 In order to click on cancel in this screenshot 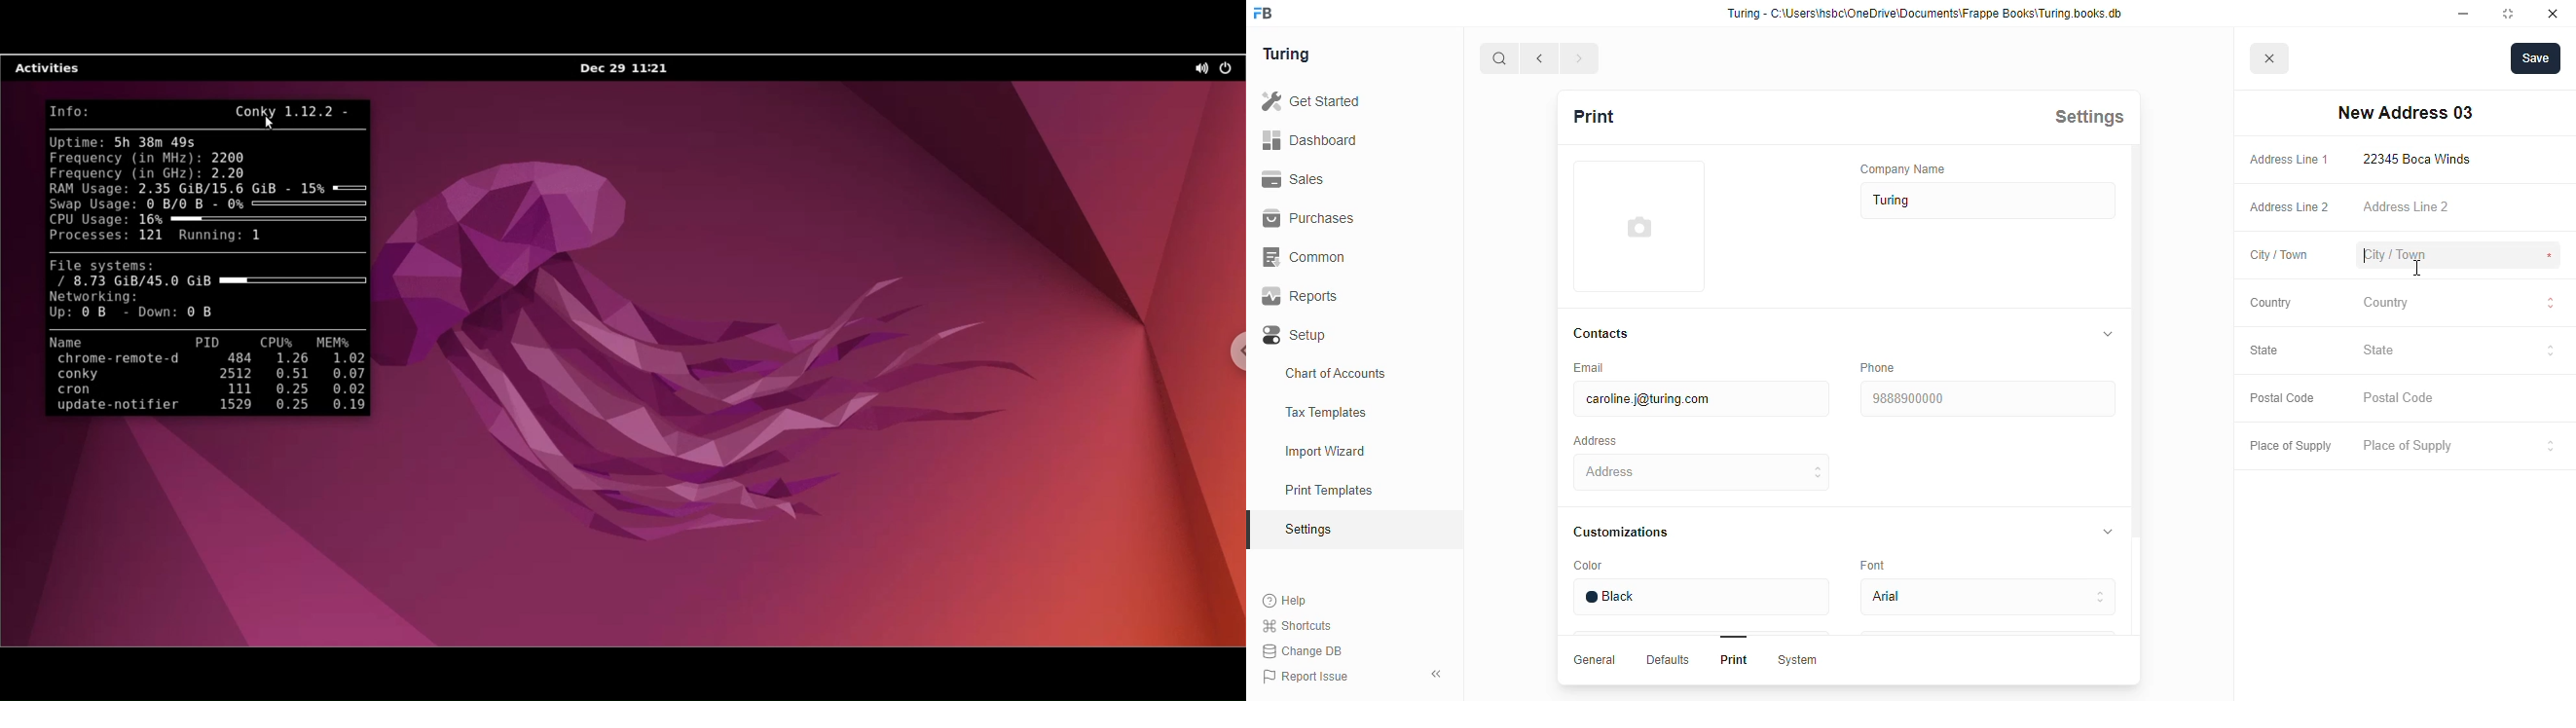, I will do `click(2270, 59)`.